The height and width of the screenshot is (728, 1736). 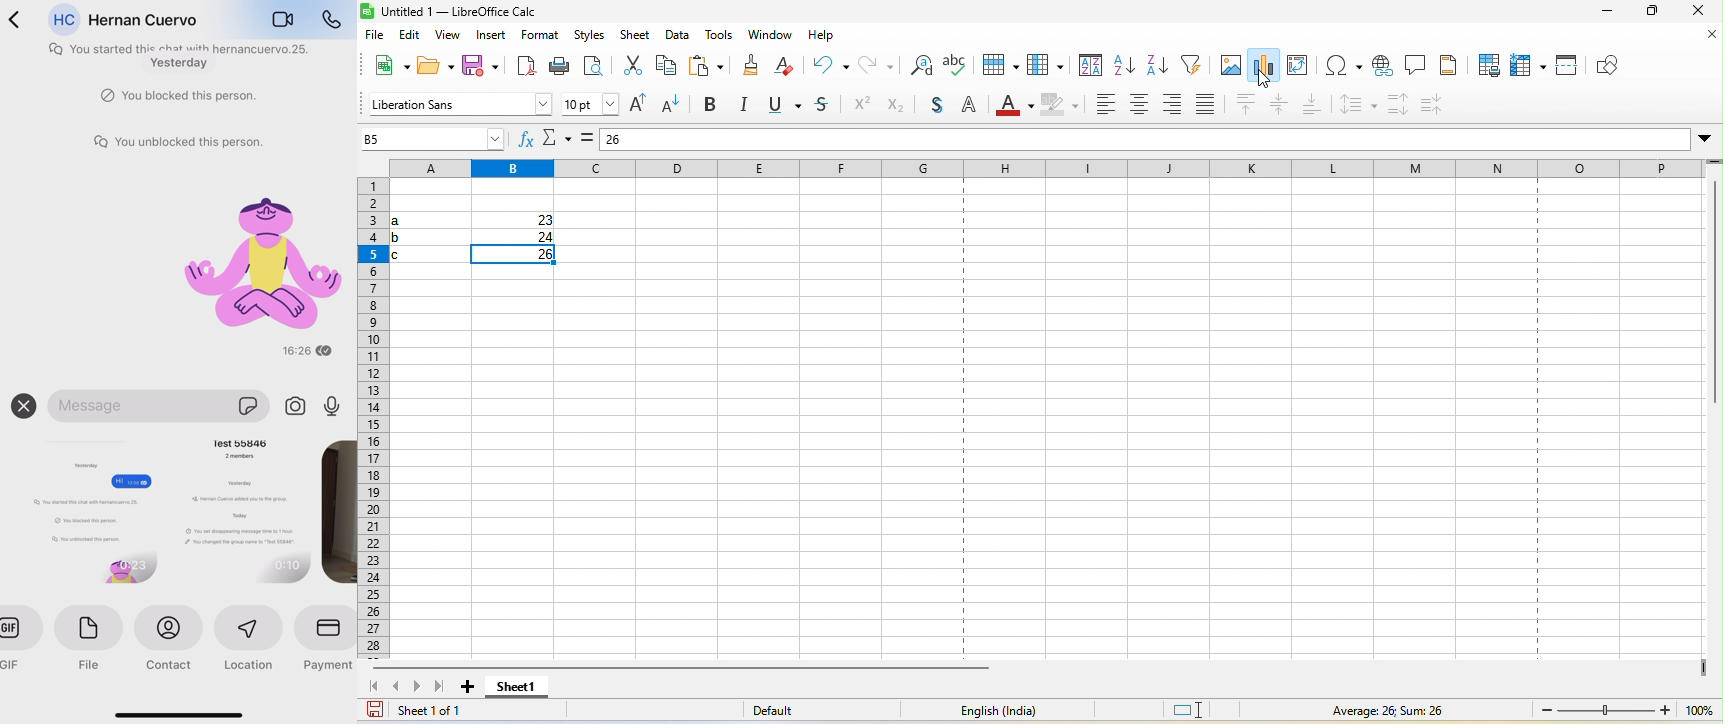 I want to click on horizontal scroll bar, so click(x=690, y=670).